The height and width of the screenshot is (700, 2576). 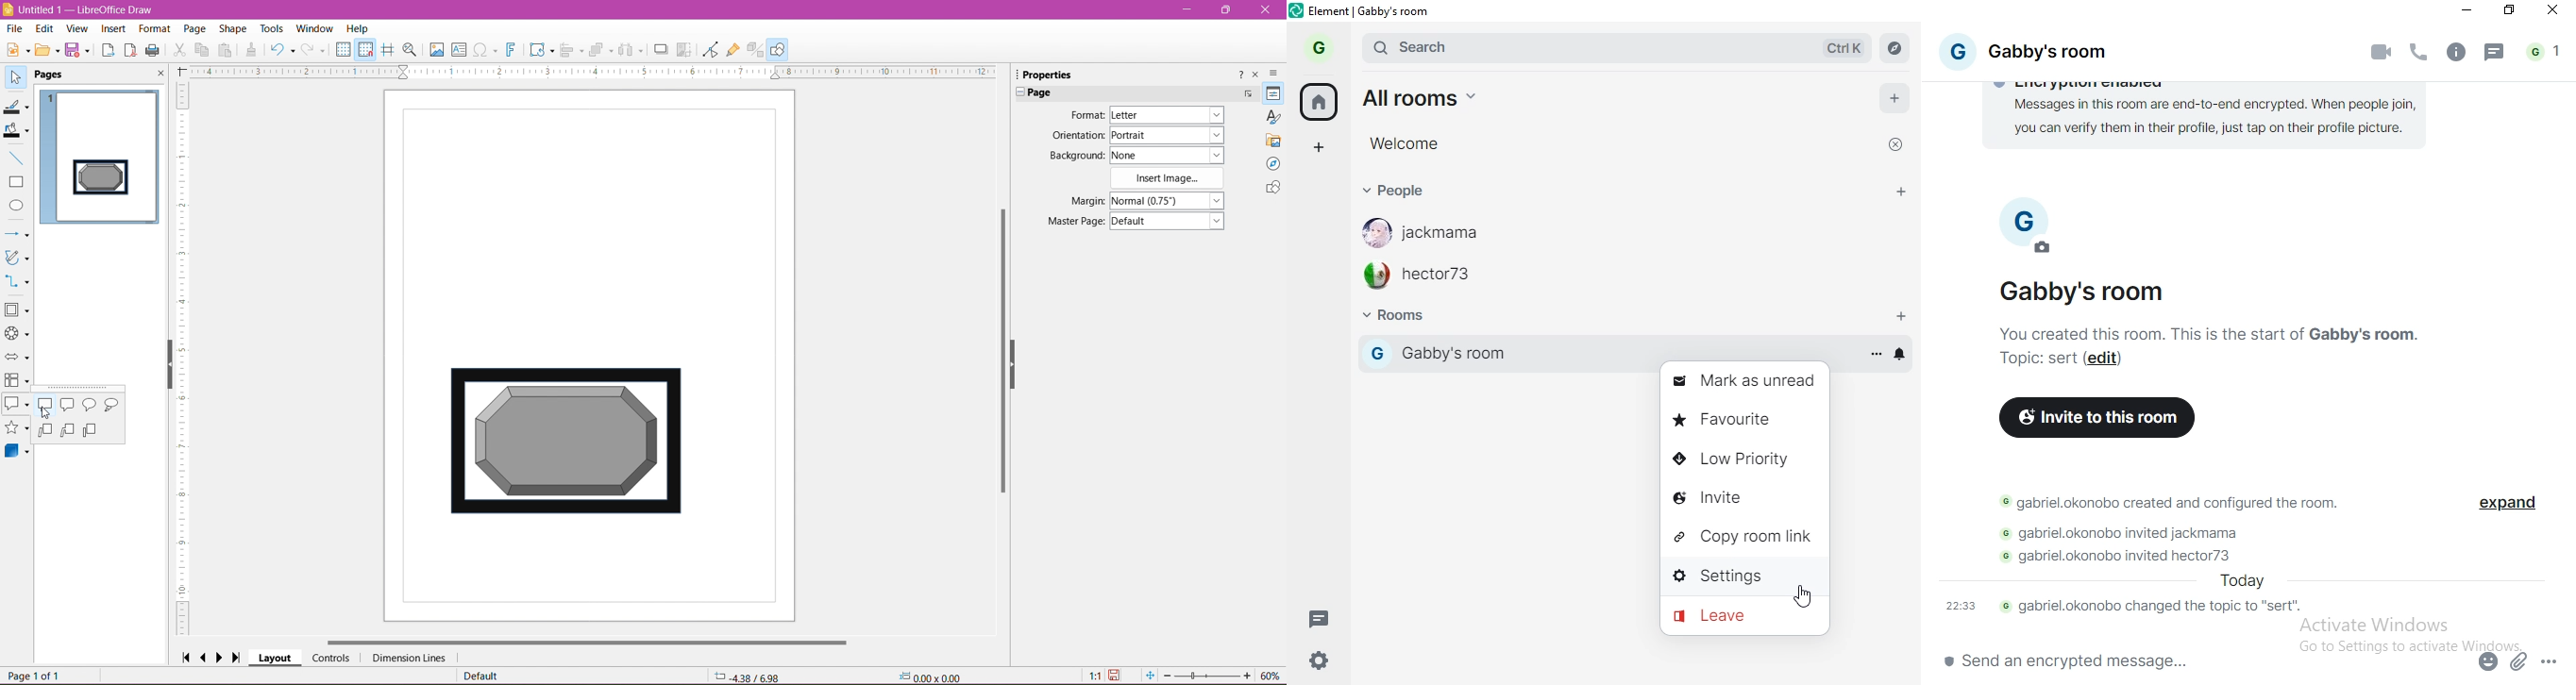 I want to click on Align Objects, so click(x=571, y=52).